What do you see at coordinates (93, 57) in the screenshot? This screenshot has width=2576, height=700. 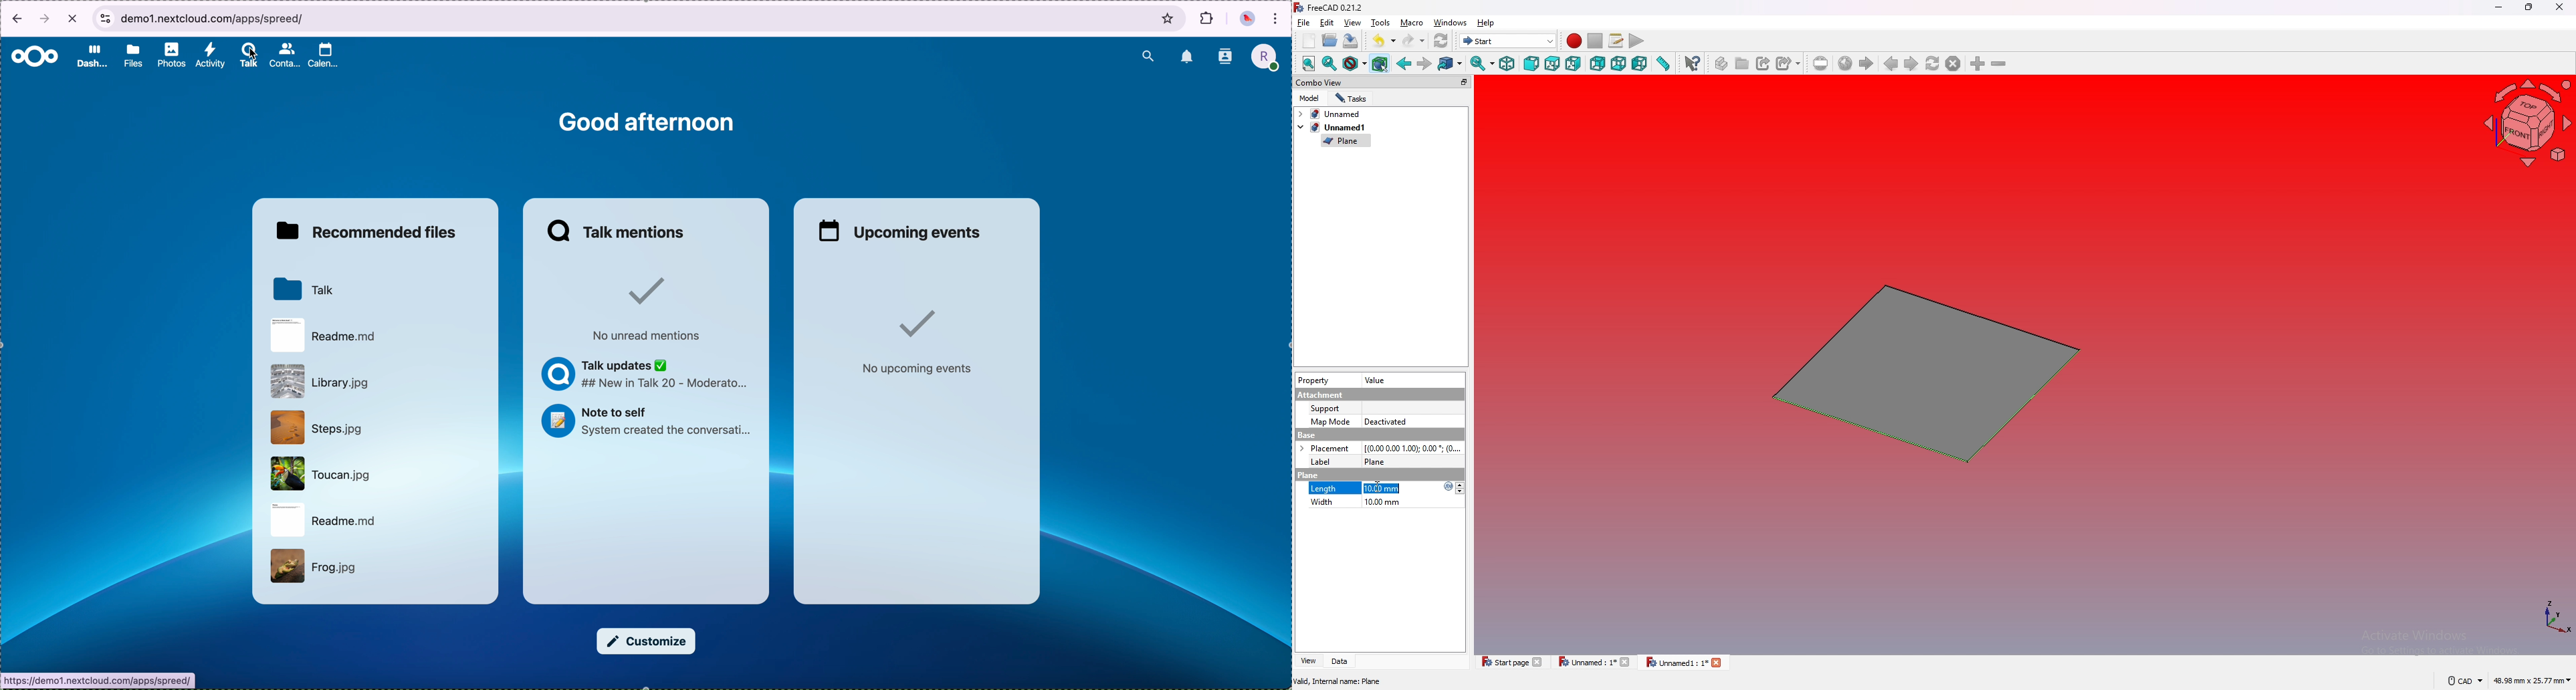 I see `dashboard` at bounding box center [93, 57].